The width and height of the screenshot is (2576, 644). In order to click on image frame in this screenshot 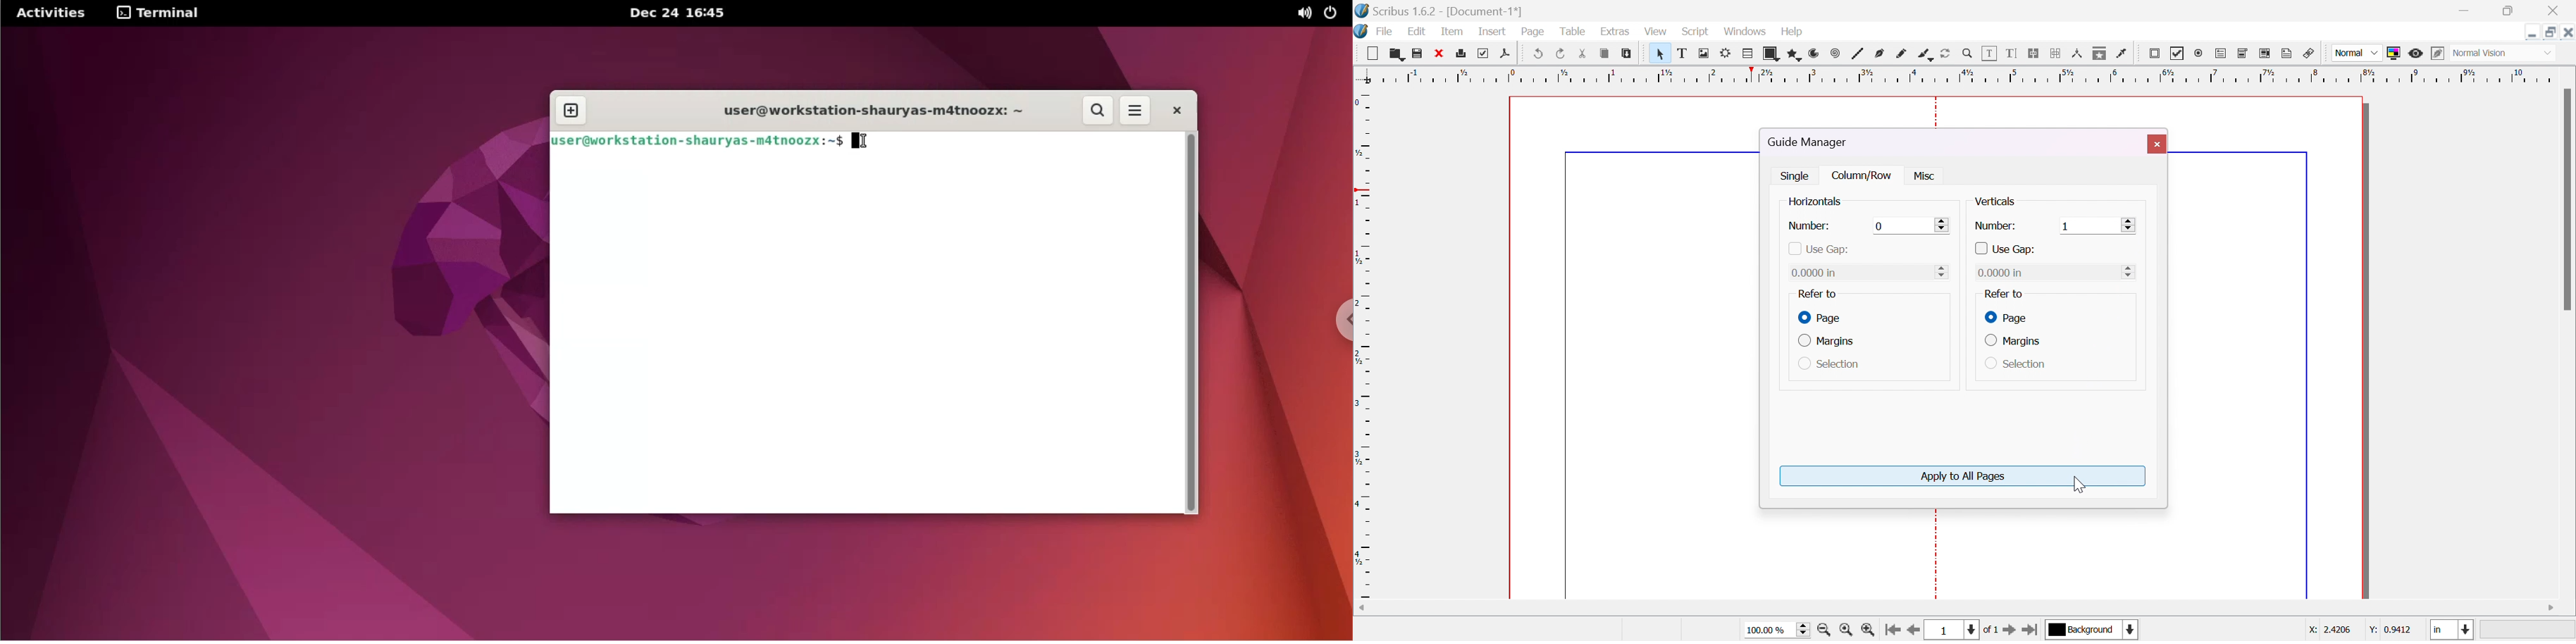, I will do `click(1707, 54)`.